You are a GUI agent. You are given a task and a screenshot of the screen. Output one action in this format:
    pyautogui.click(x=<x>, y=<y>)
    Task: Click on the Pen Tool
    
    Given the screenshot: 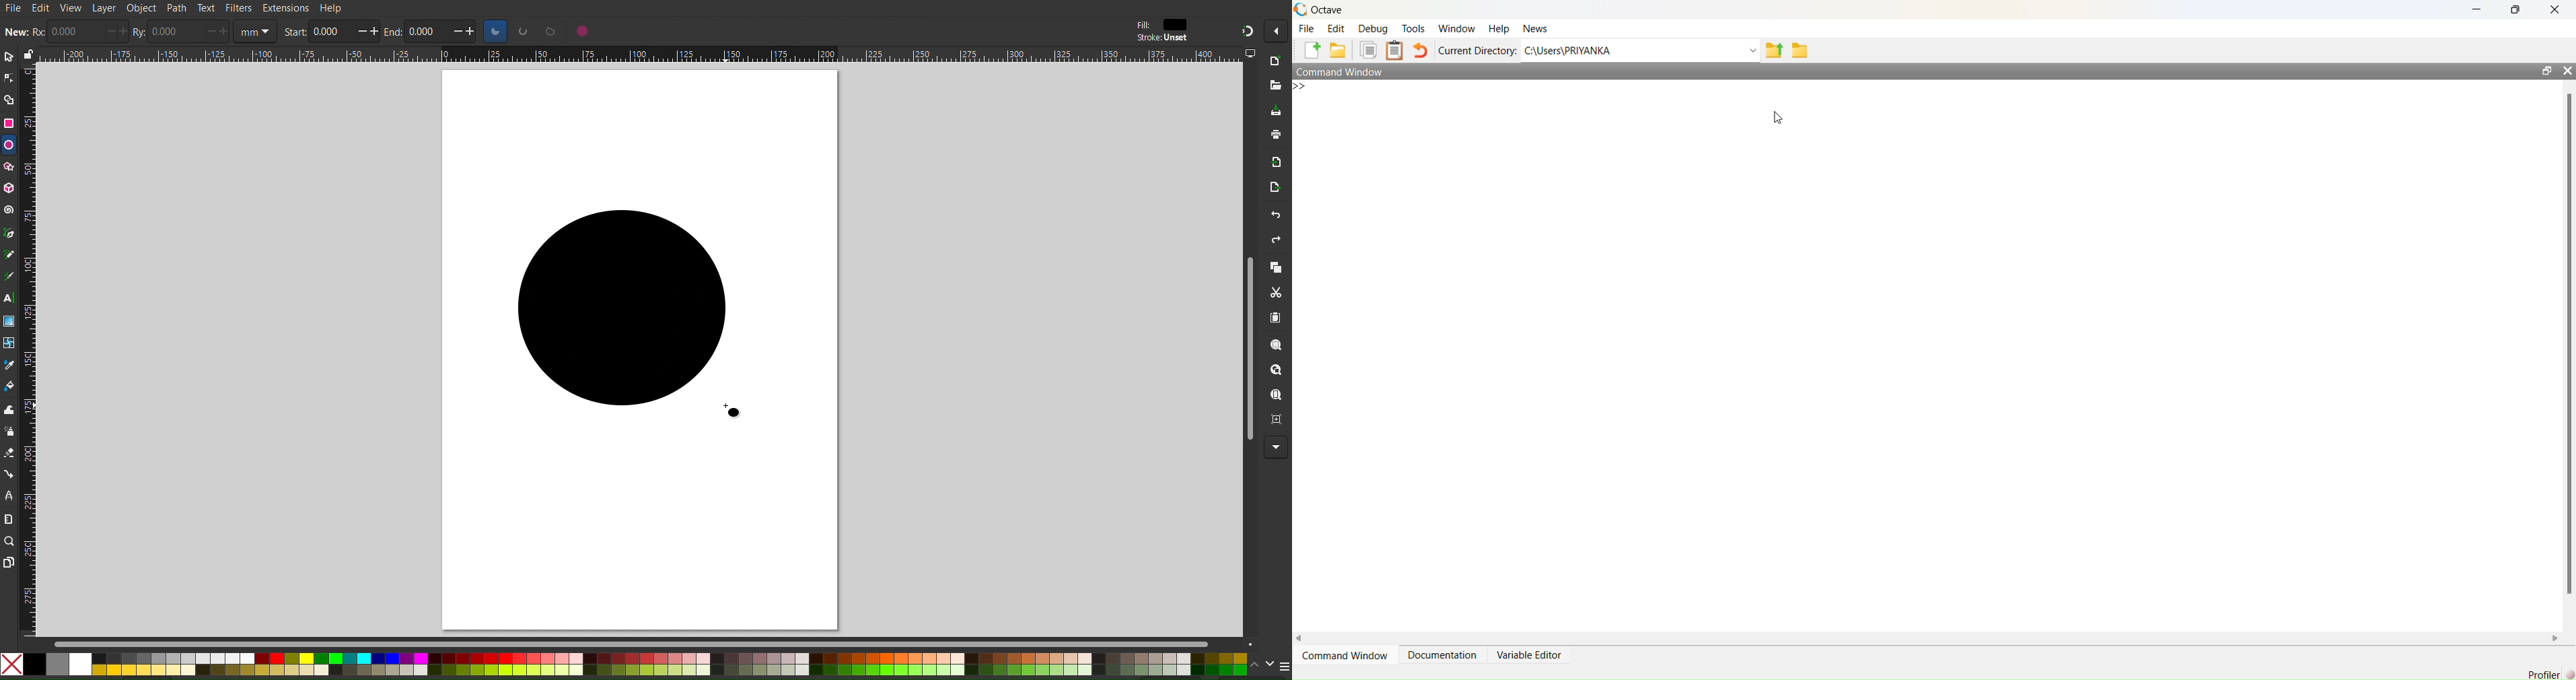 What is the action you would take?
    pyautogui.click(x=8, y=233)
    